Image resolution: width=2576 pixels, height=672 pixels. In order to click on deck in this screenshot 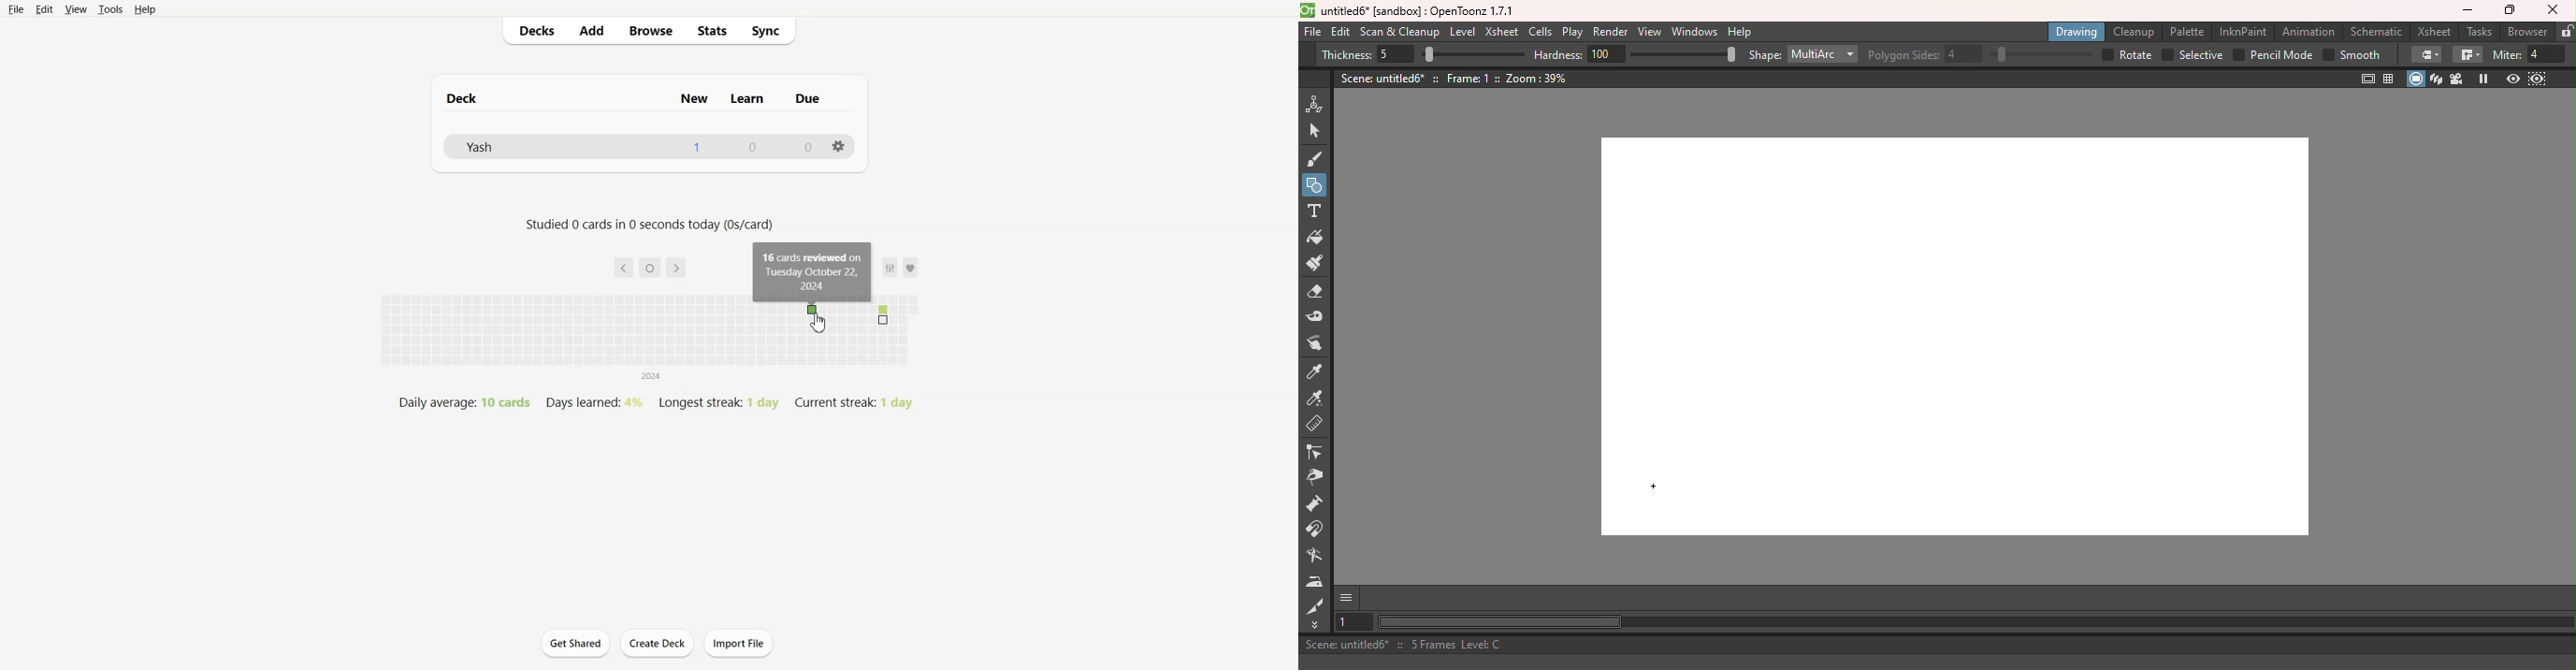, I will do `click(484, 98)`.